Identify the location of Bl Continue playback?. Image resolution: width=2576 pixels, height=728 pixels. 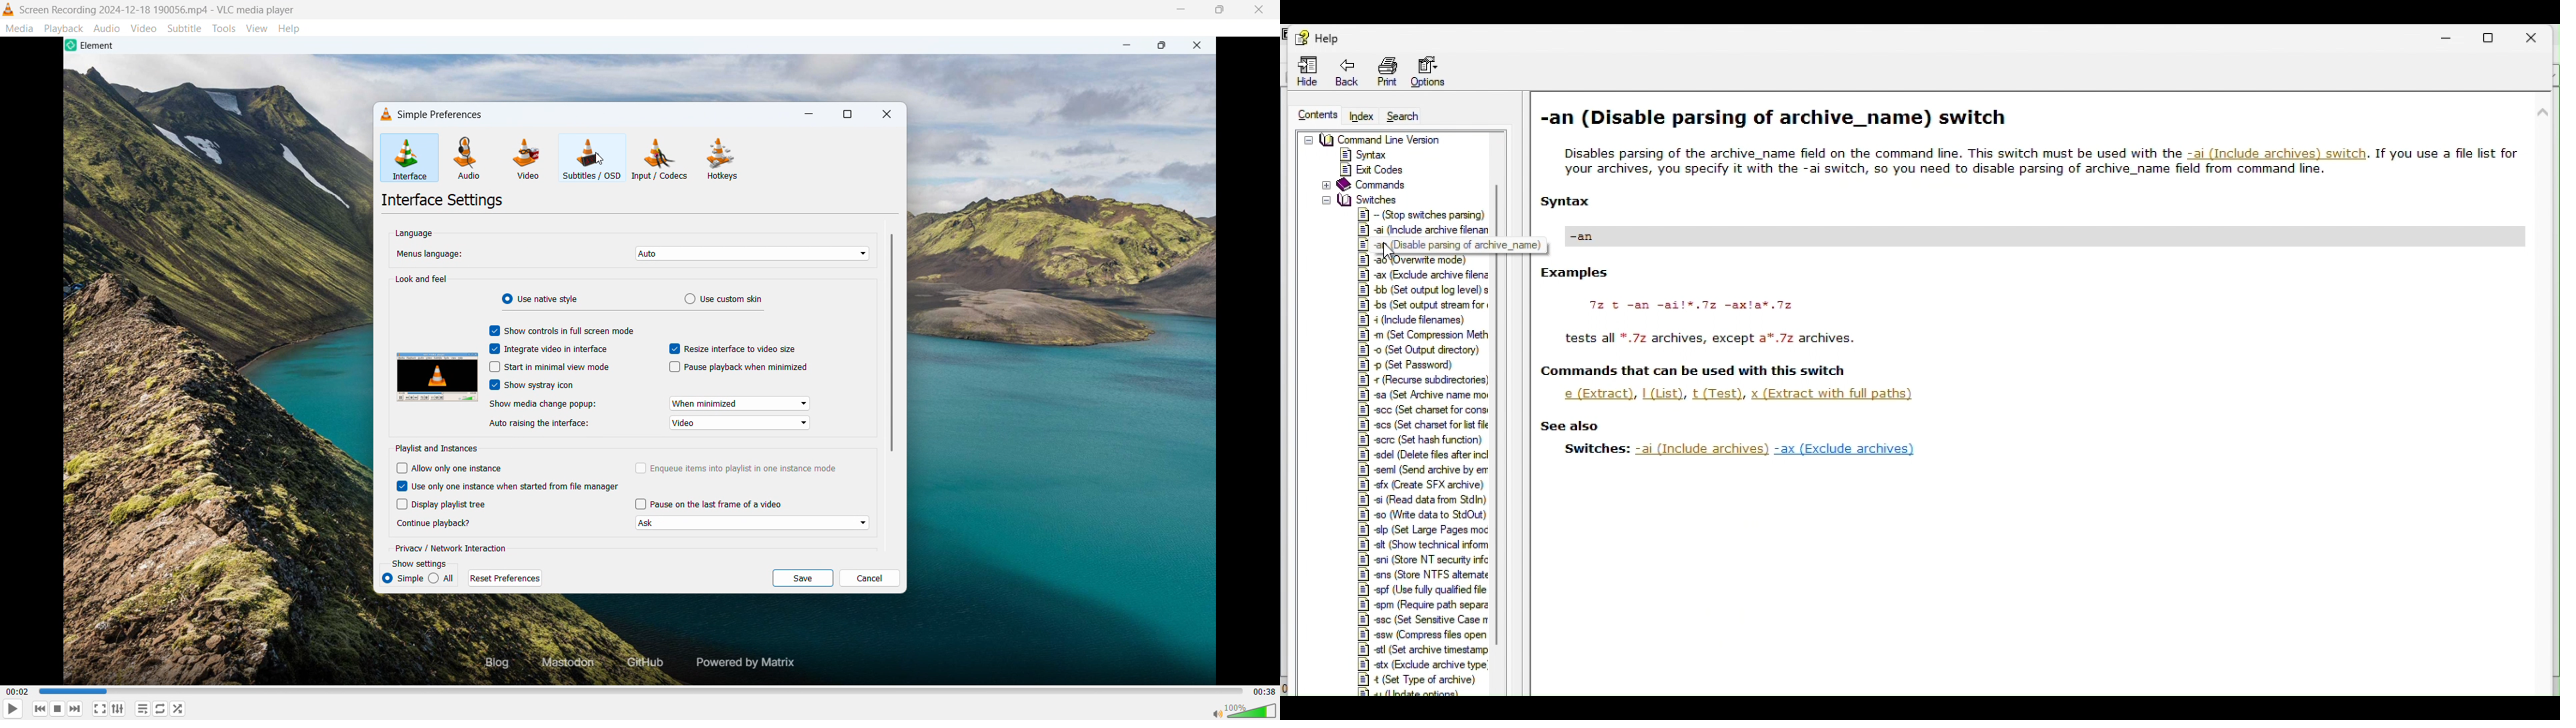
(439, 523).